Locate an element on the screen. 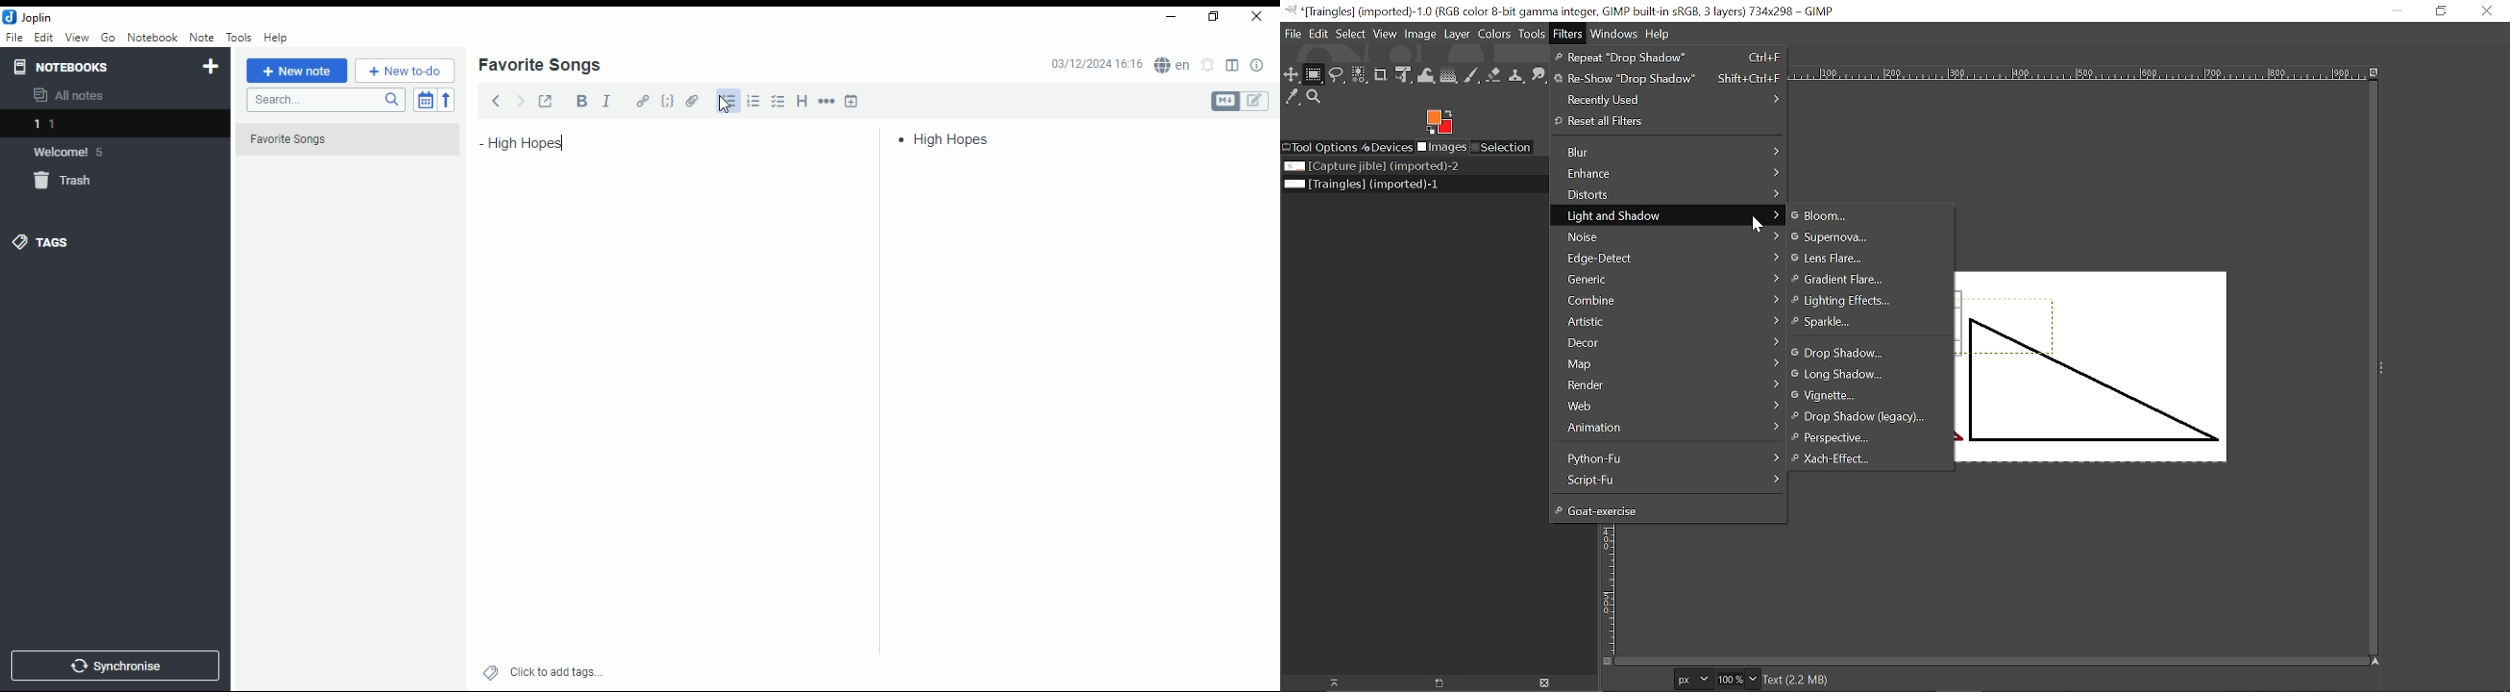 Image resolution: width=2520 pixels, height=700 pixels. notebook: welcome is located at coordinates (73, 151).